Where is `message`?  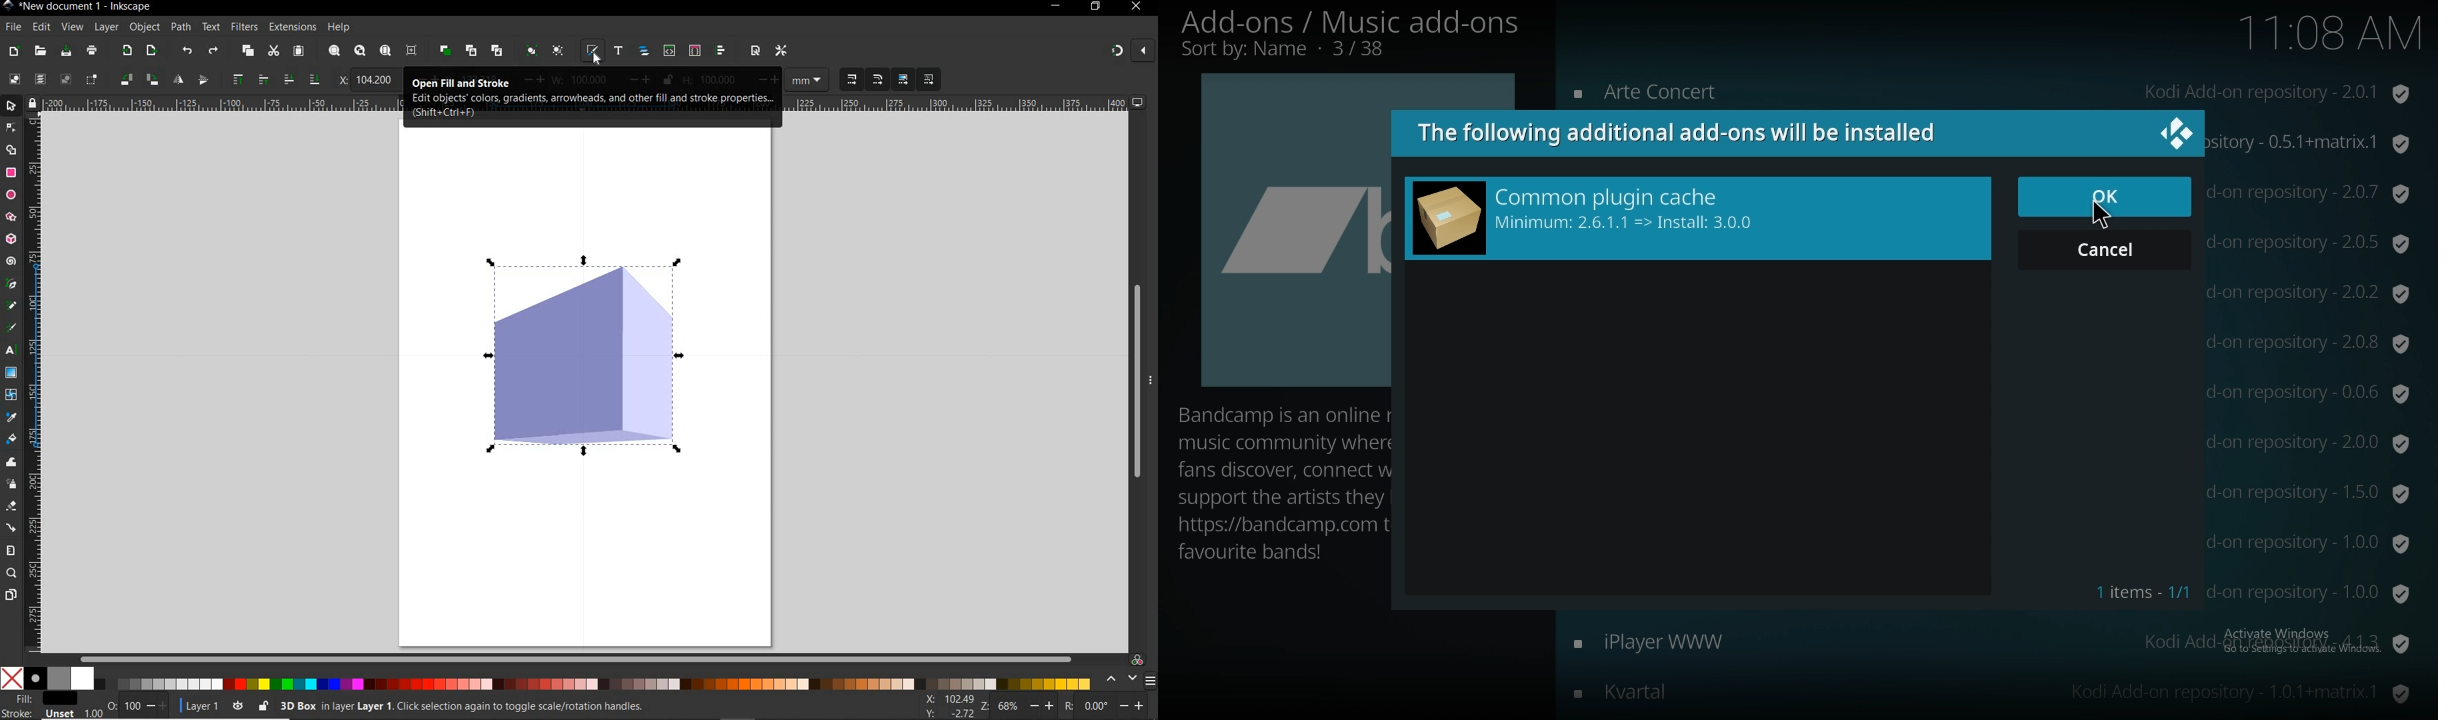
message is located at coordinates (1677, 132).